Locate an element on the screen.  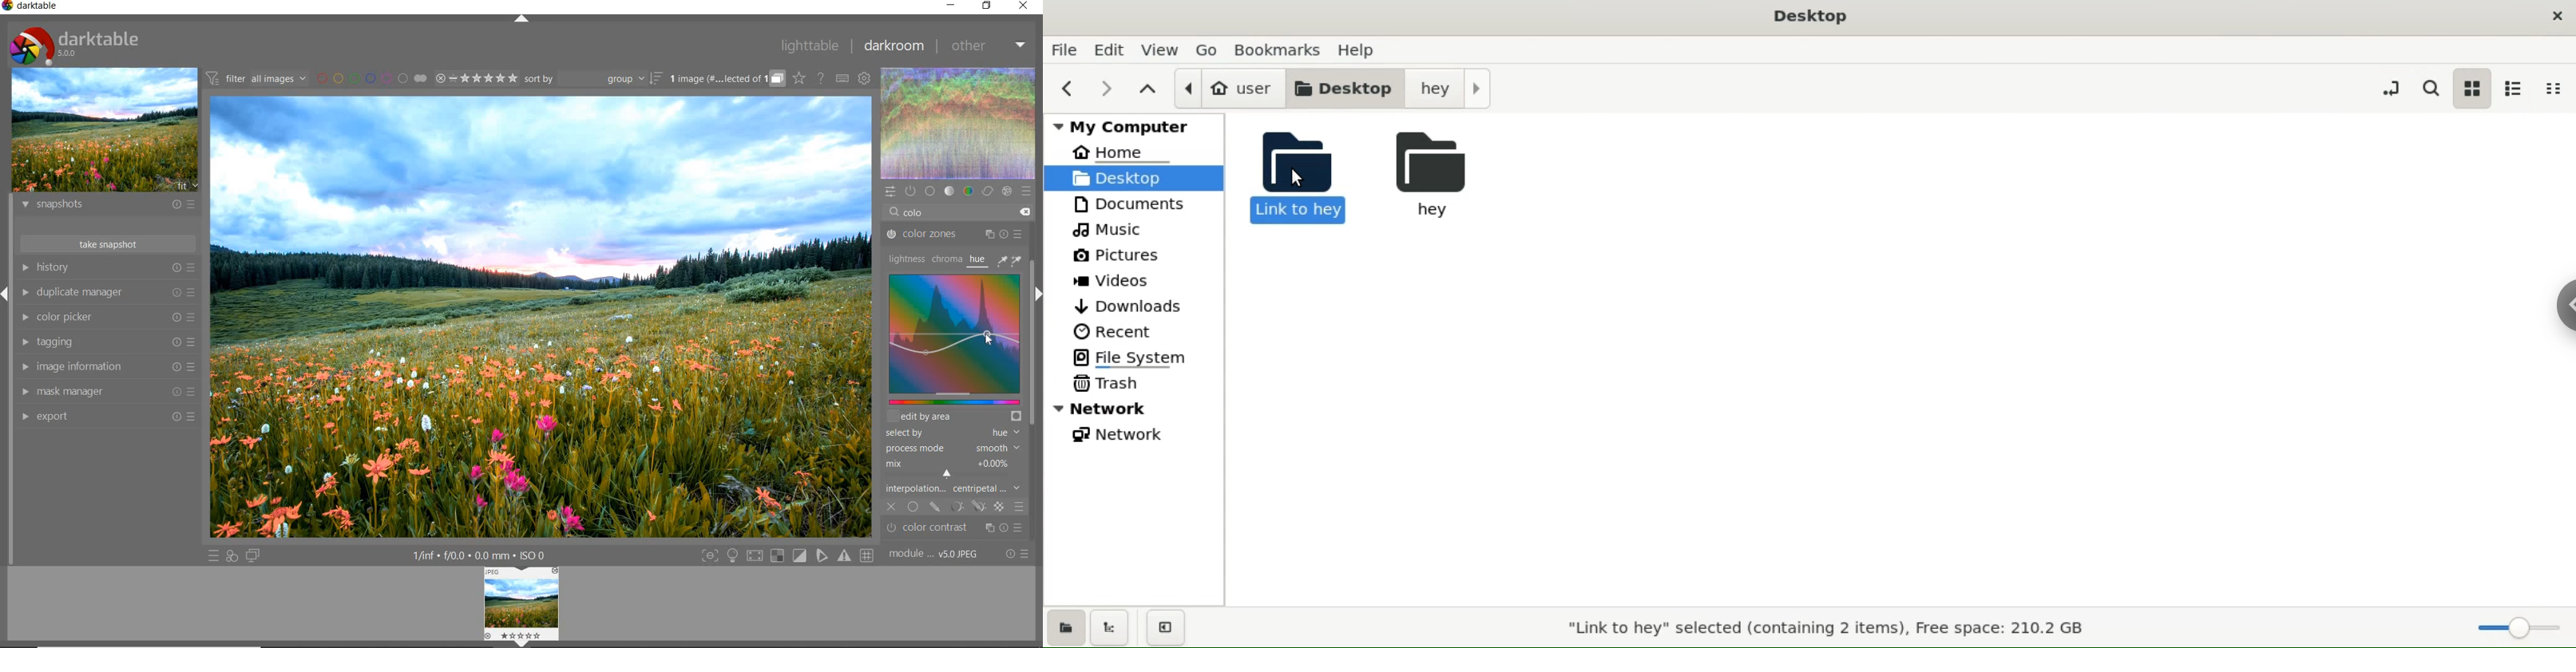
sort is located at coordinates (592, 80).